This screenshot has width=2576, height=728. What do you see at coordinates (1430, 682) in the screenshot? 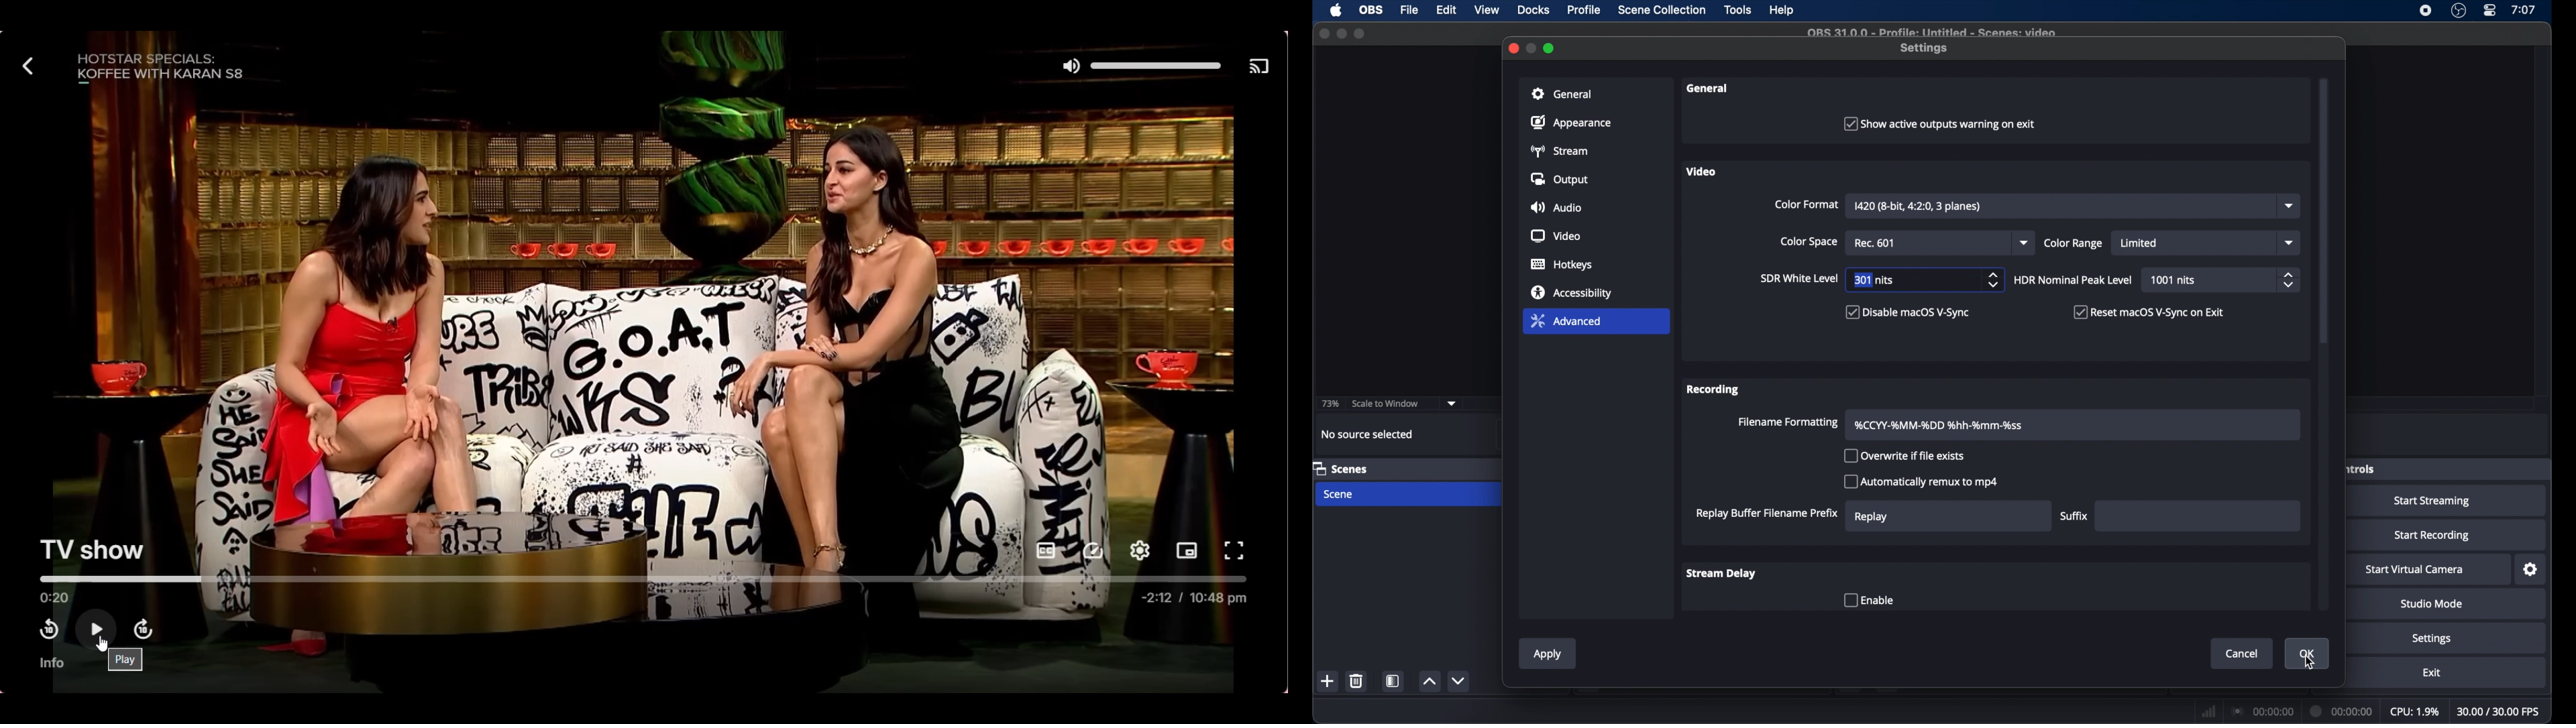
I see `increment` at bounding box center [1430, 682].